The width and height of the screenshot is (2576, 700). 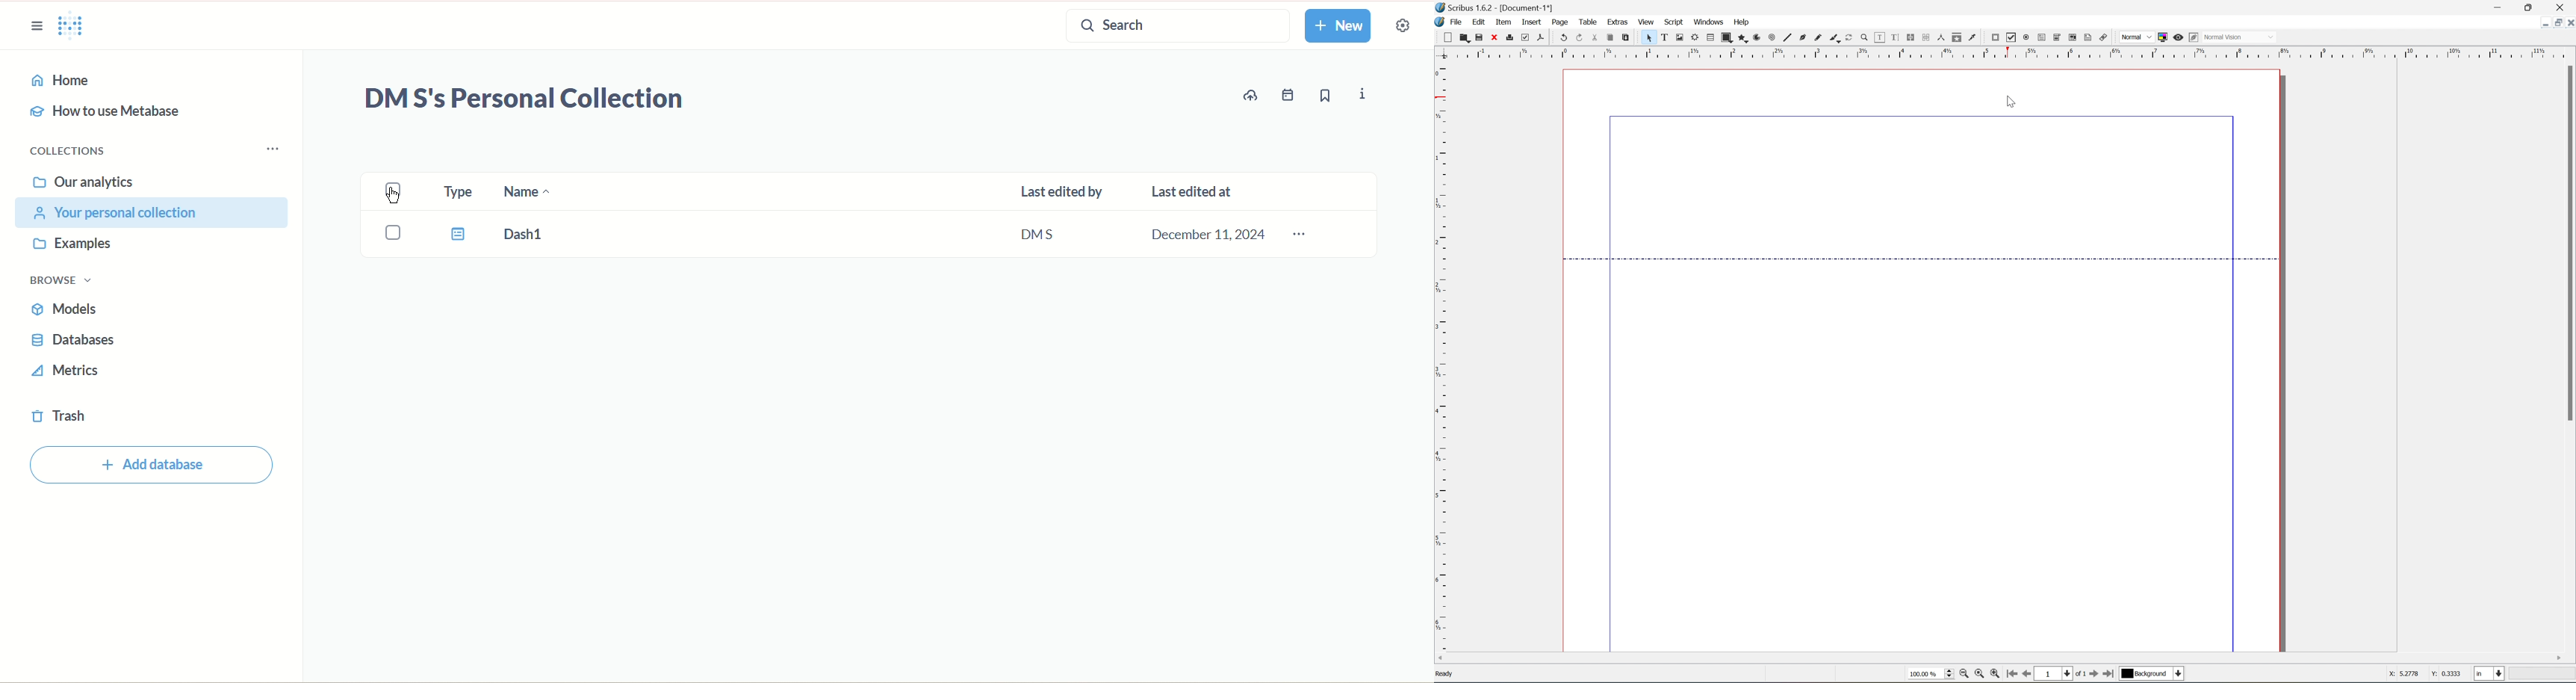 I want to click on image frame, so click(x=1680, y=37).